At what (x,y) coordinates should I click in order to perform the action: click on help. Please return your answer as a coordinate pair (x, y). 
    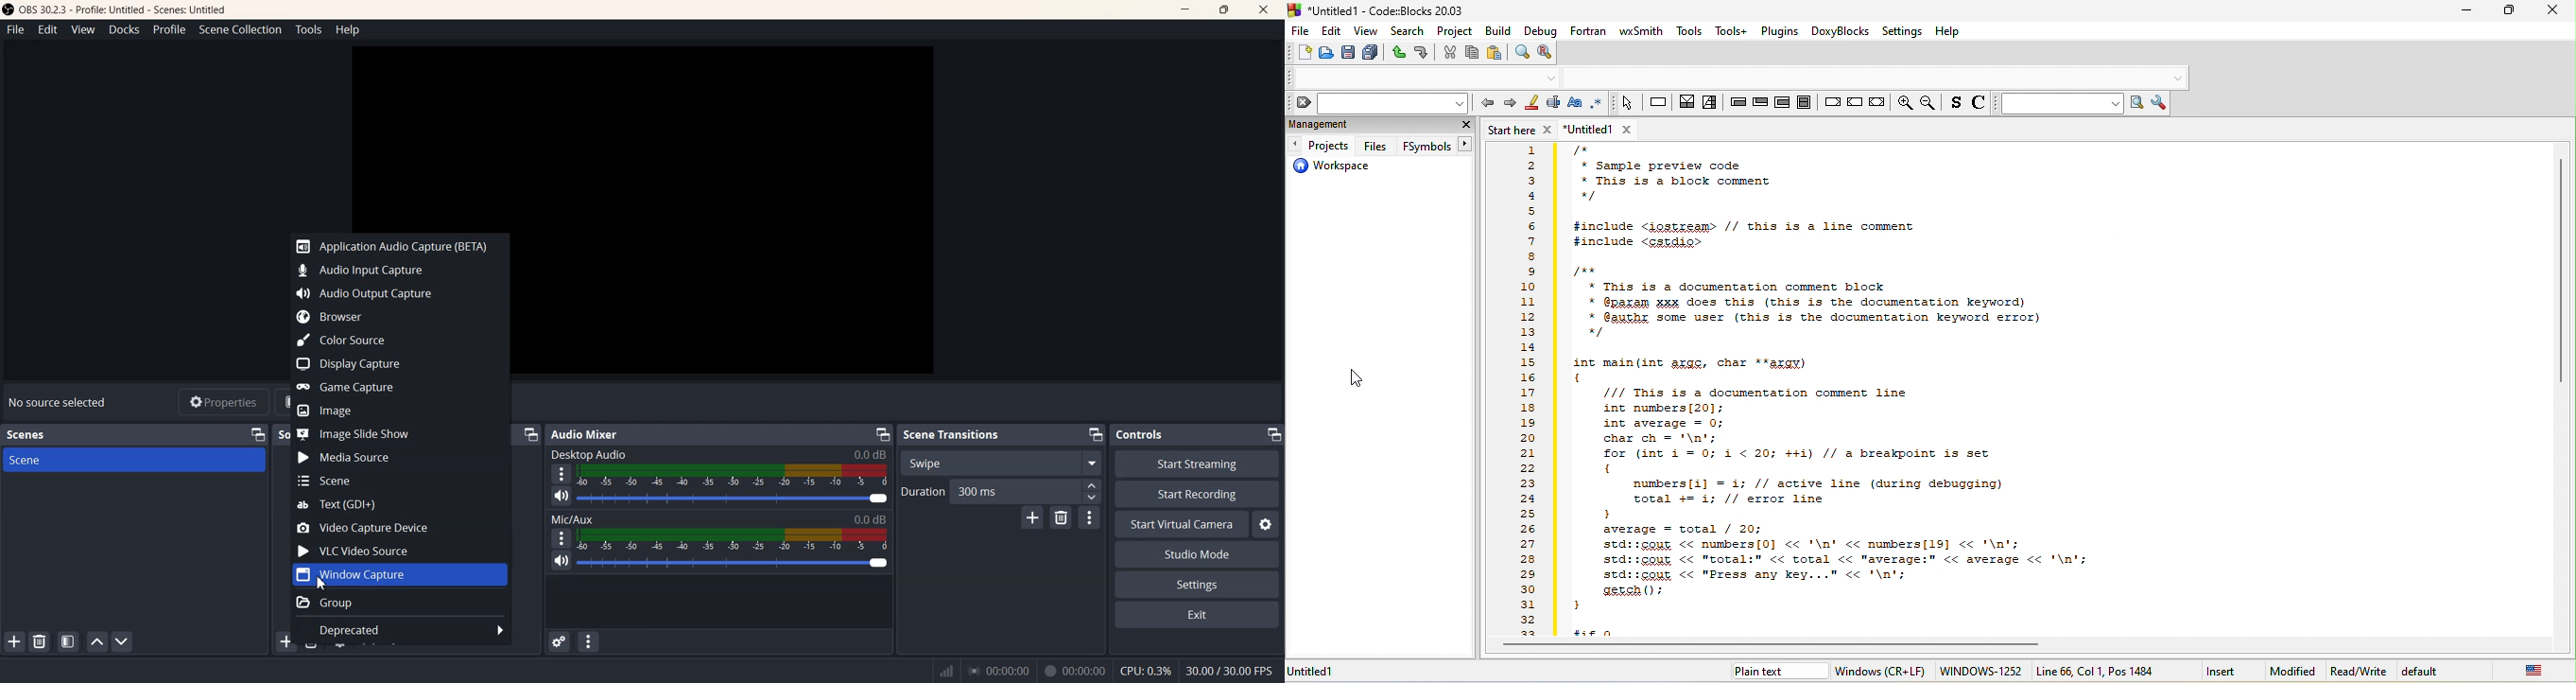
    Looking at the image, I should click on (1948, 31).